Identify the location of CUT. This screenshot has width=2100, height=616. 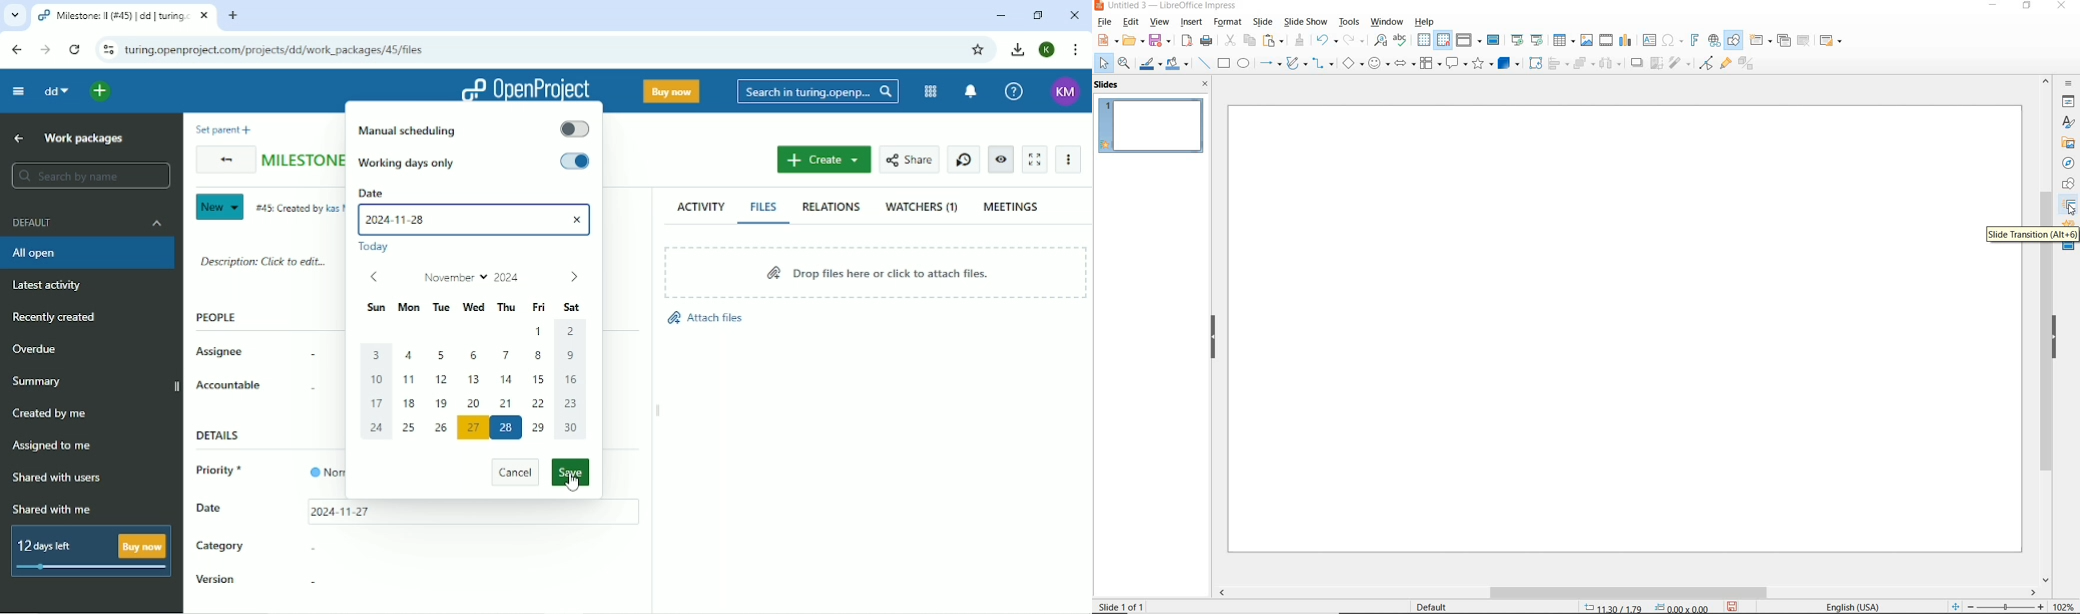
(1230, 39).